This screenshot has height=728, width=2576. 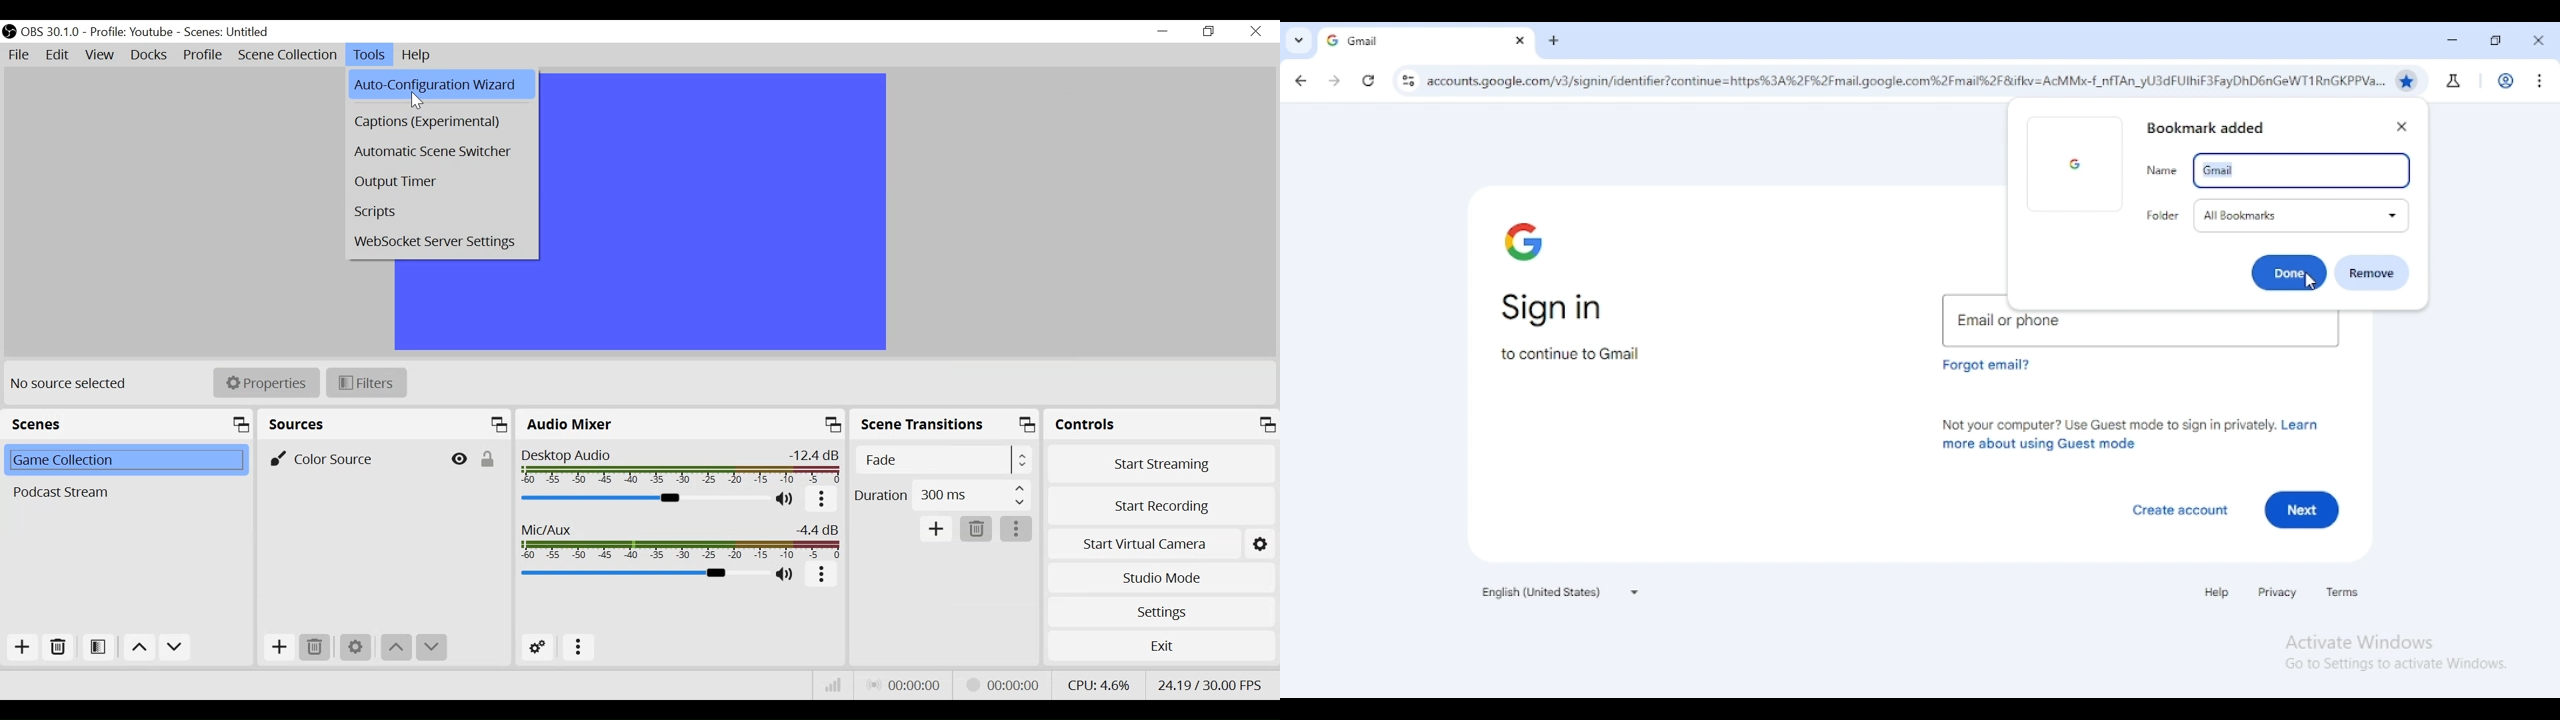 I want to click on Settings, so click(x=355, y=649).